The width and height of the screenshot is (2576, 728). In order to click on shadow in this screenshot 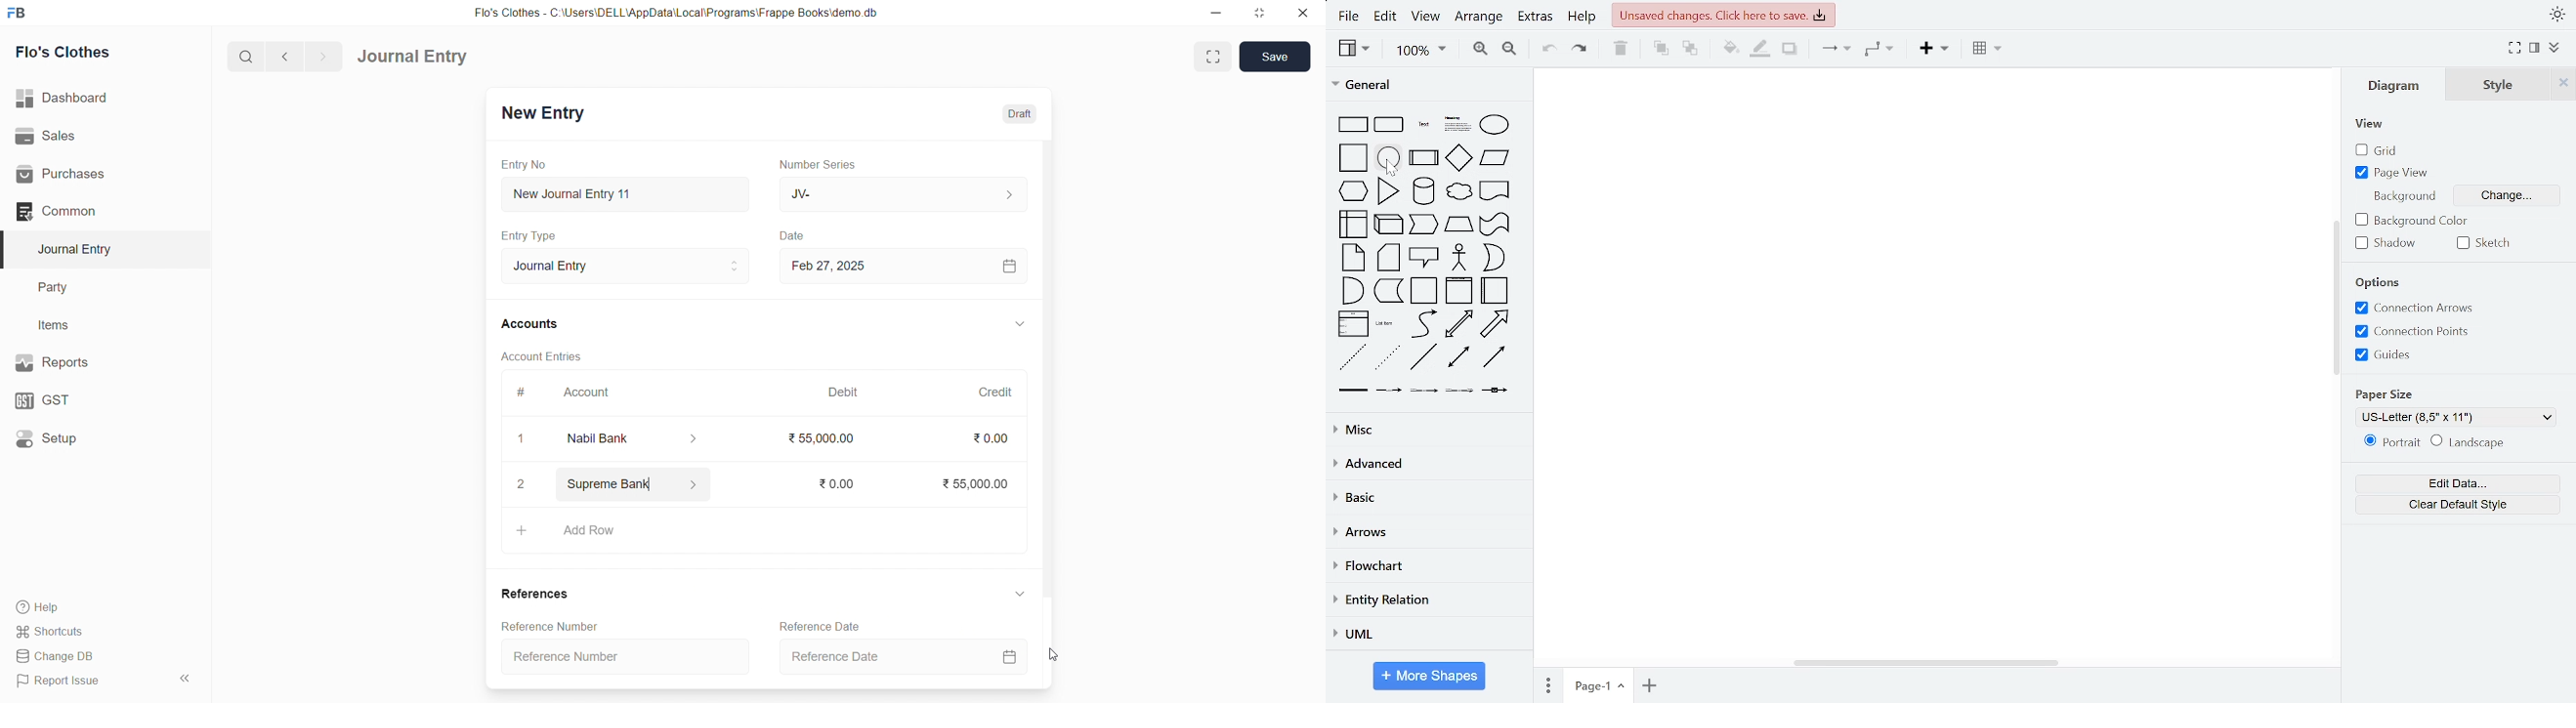, I will do `click(1792, 50)`.